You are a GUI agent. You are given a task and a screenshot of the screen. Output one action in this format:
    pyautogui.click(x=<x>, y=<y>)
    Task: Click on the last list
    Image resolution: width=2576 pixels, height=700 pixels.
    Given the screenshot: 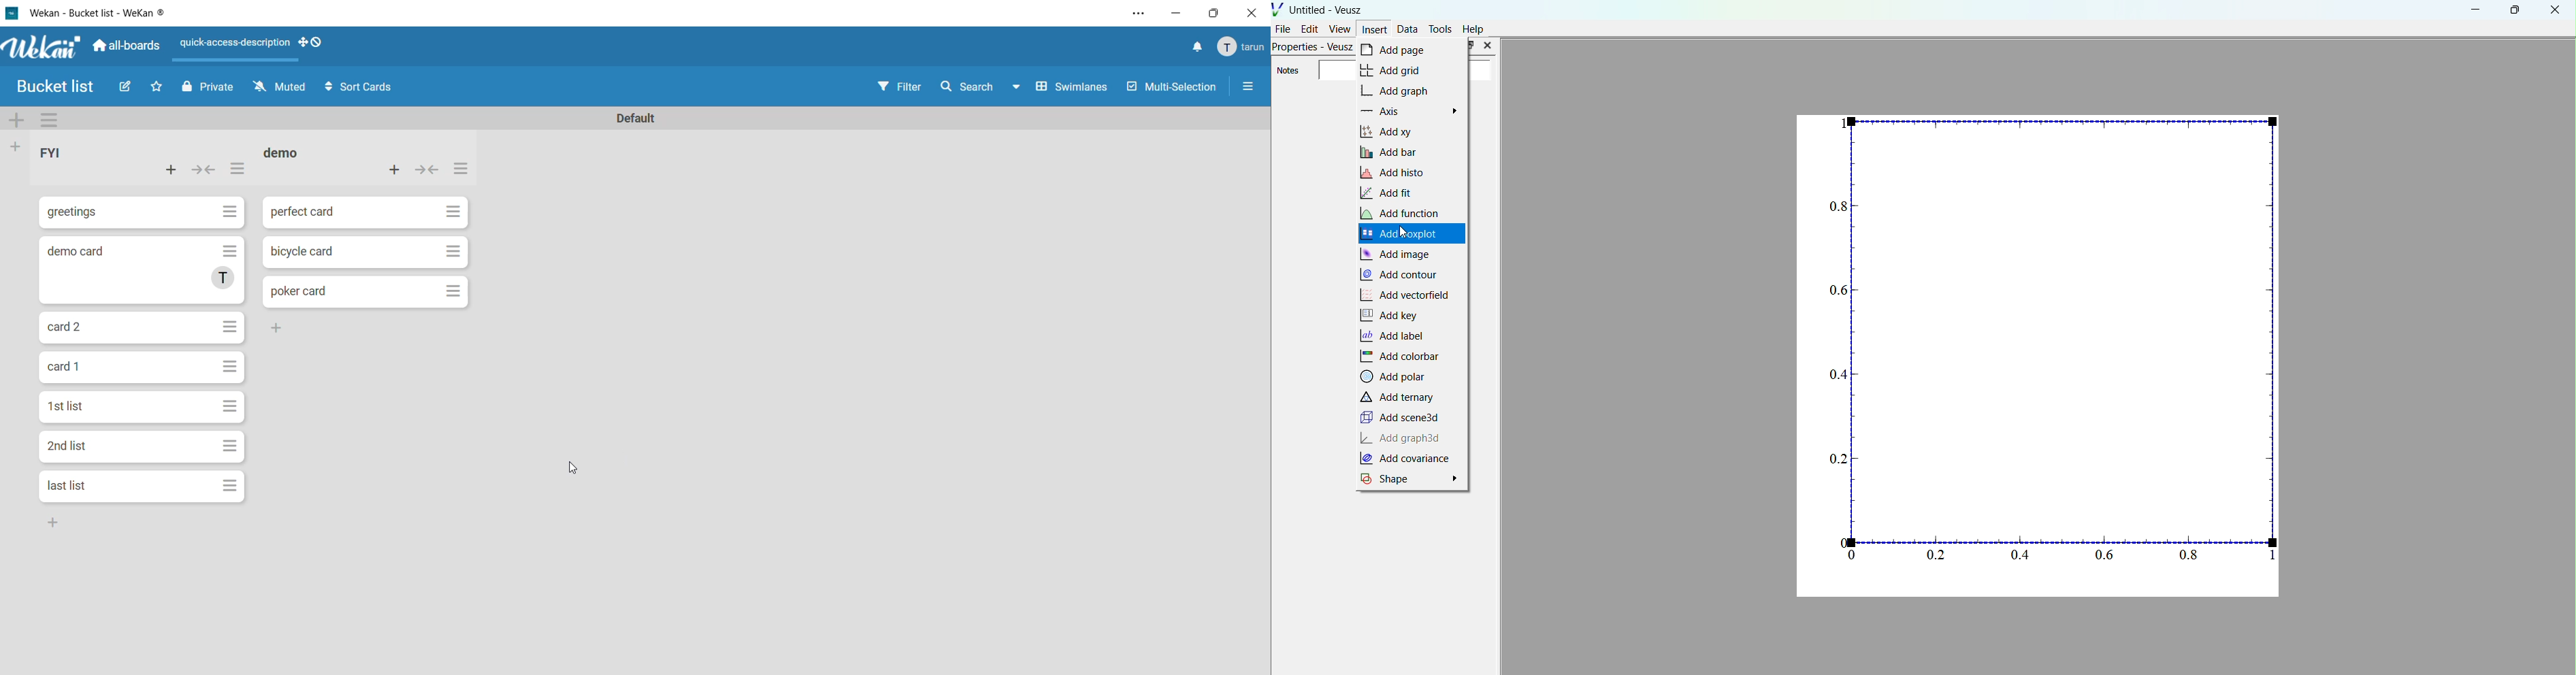 What is the action you would take?
    pyautogui.click(x=142, y=487)
    